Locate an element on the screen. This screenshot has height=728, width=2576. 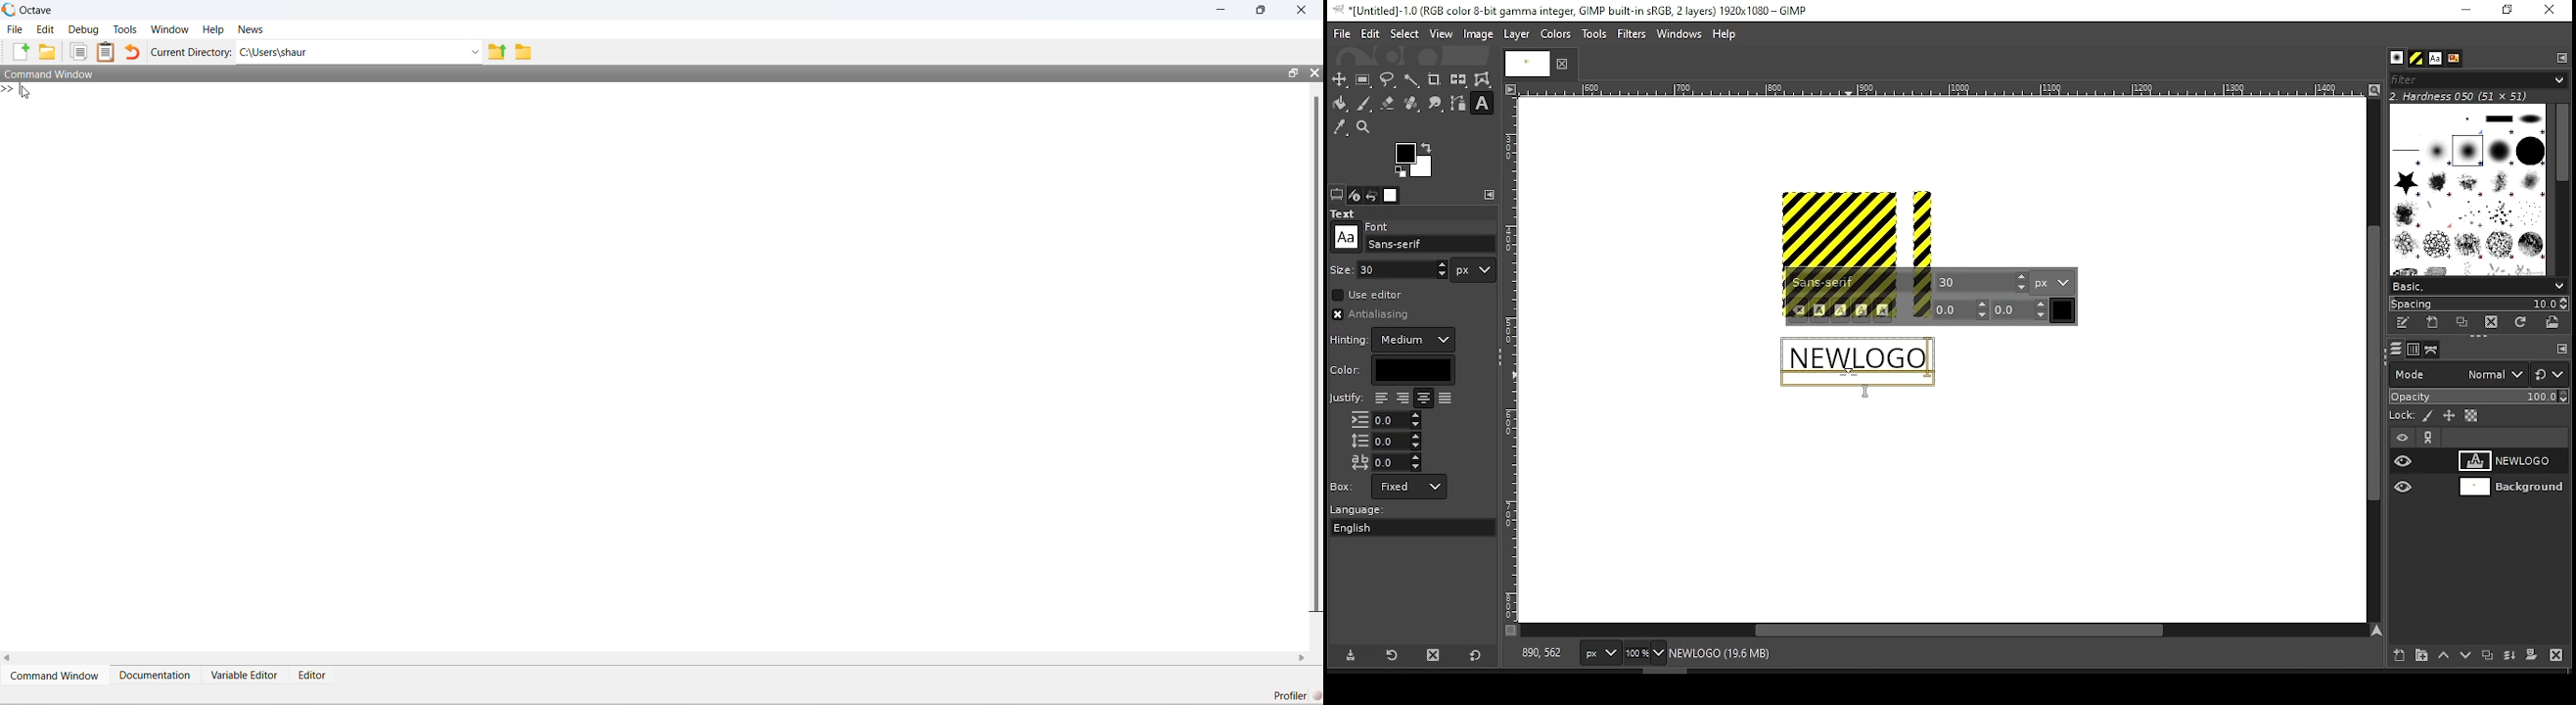
Debug is located at coordinates (83, 30).